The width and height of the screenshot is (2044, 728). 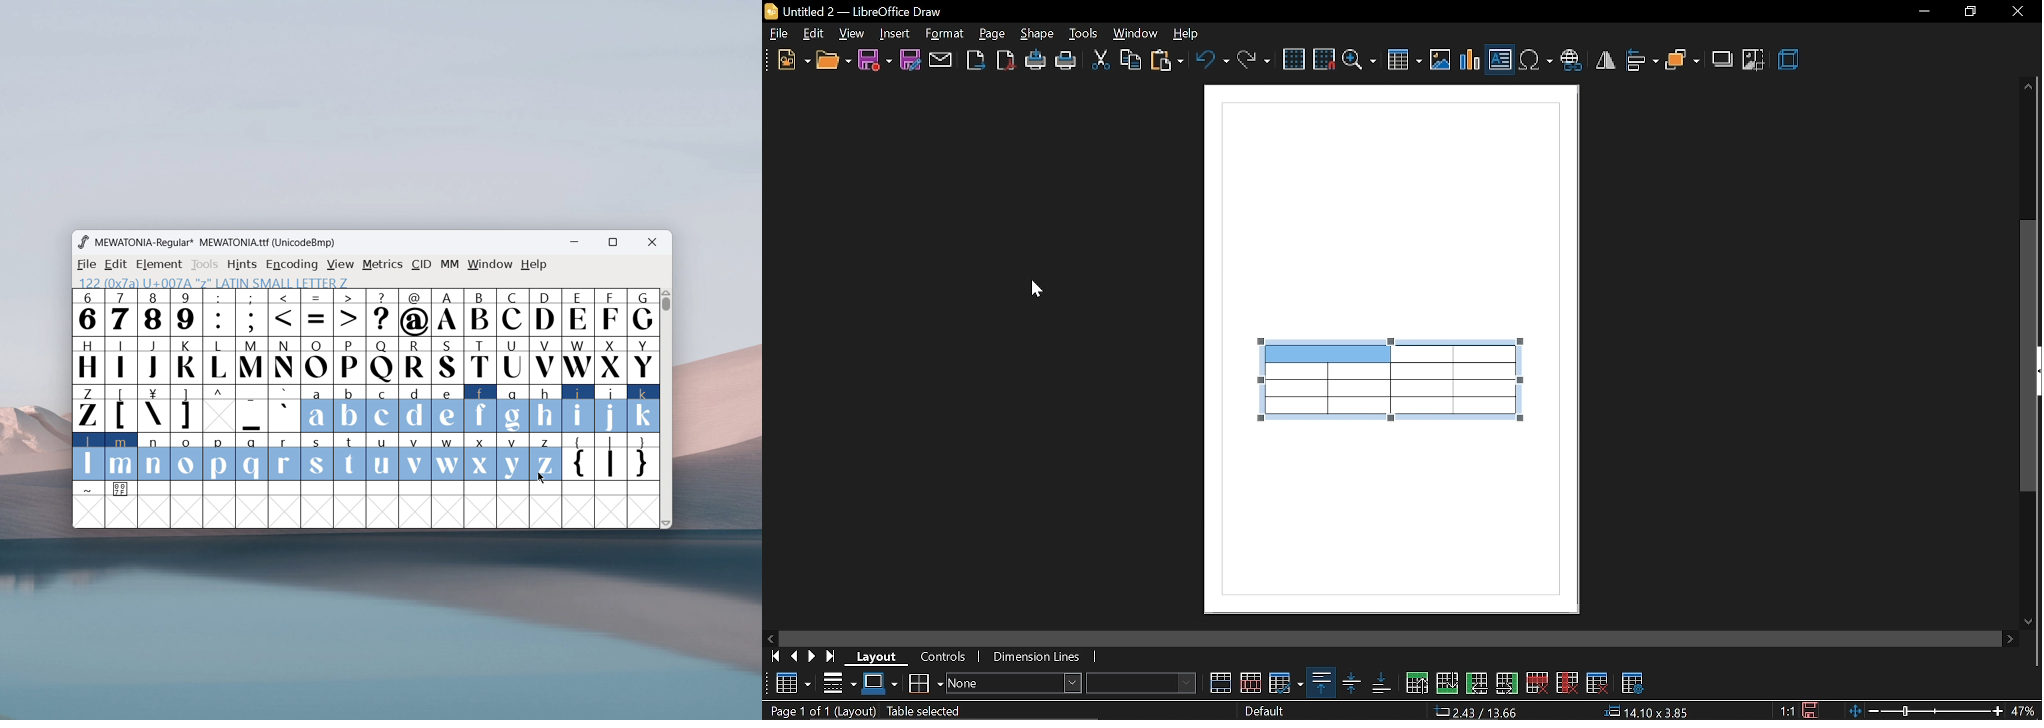 What do you see at coordinates (1015, 685) in the screenshot?
I see `area style` at bounding box center [1015, 685].